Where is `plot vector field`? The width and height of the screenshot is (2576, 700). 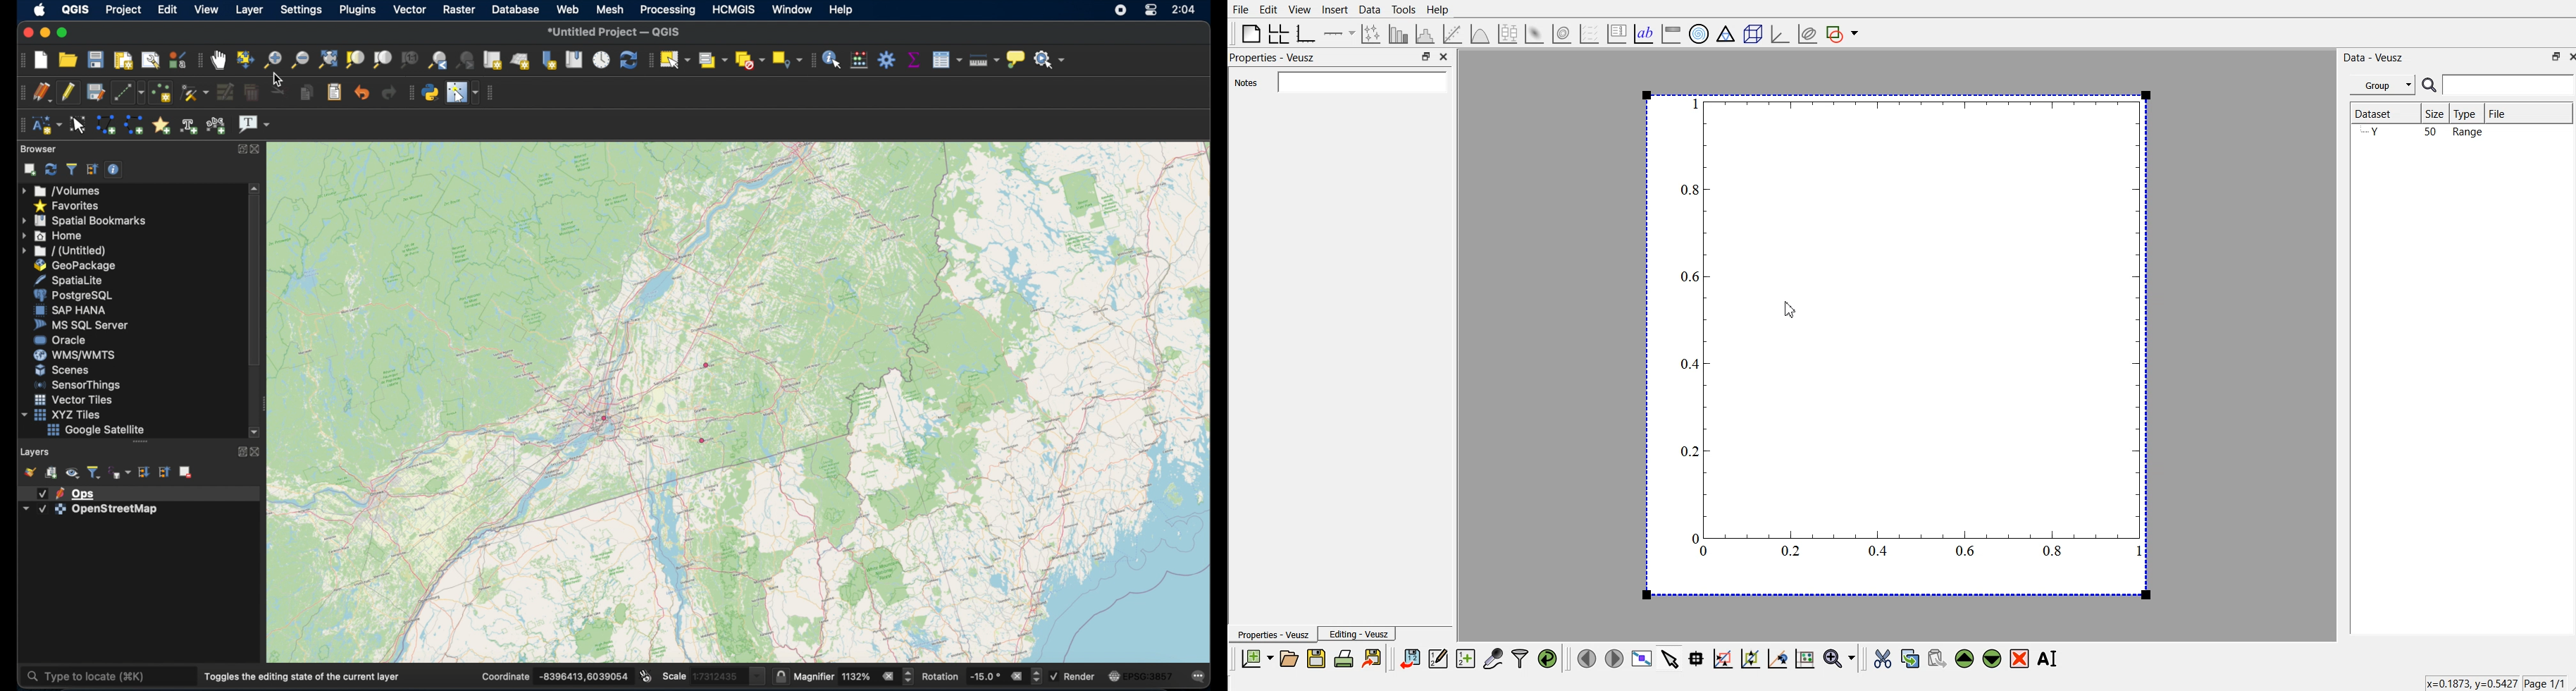
plot vector field is located at coordinates (1588, 32).